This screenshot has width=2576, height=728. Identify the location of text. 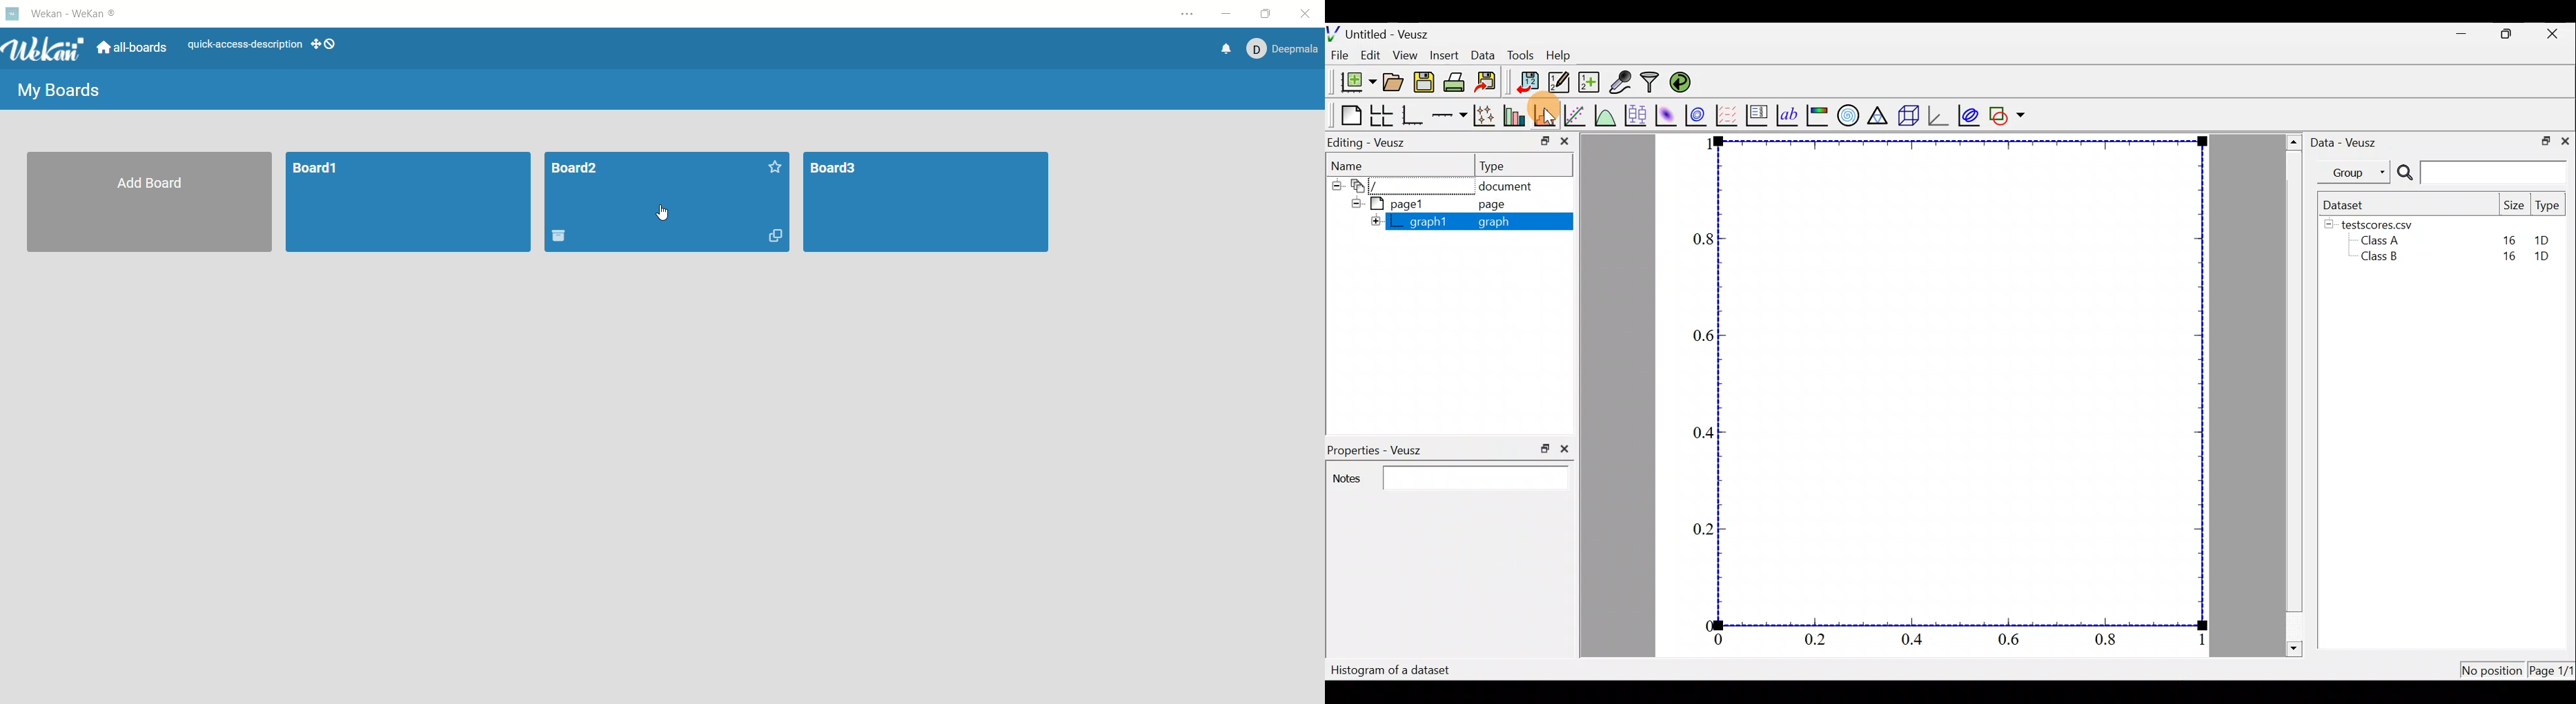
(246, 46).